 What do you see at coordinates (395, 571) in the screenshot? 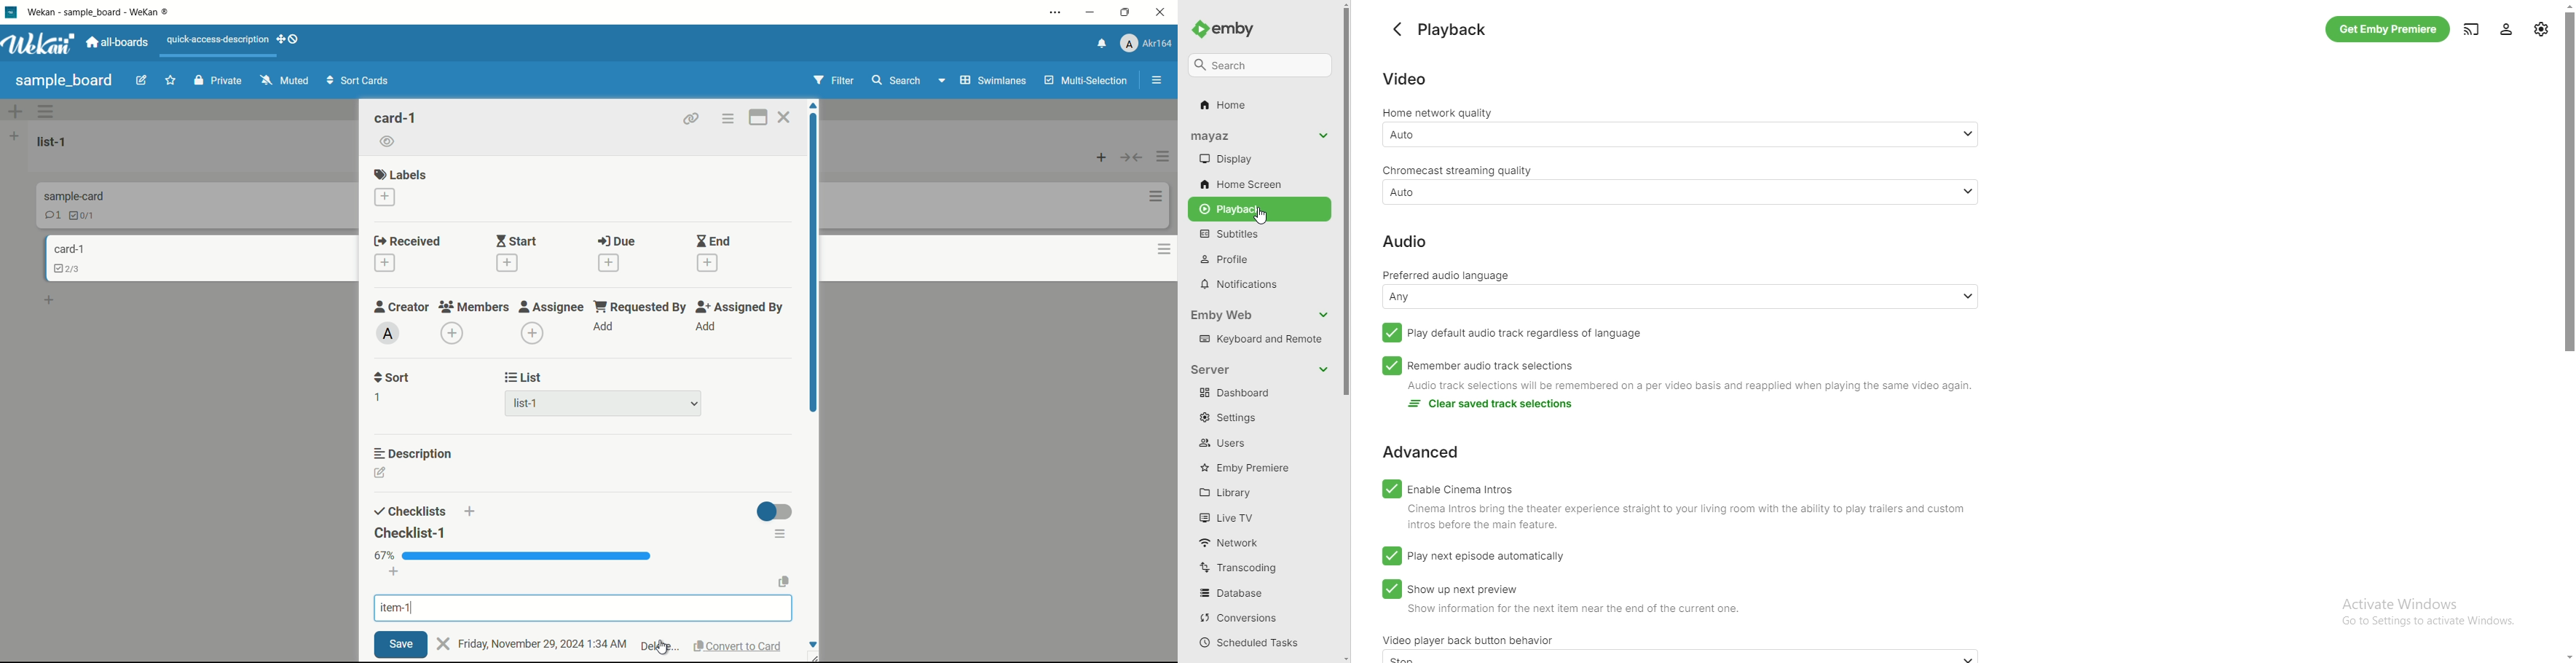
I see `add item` at bounding box center [395, 571].